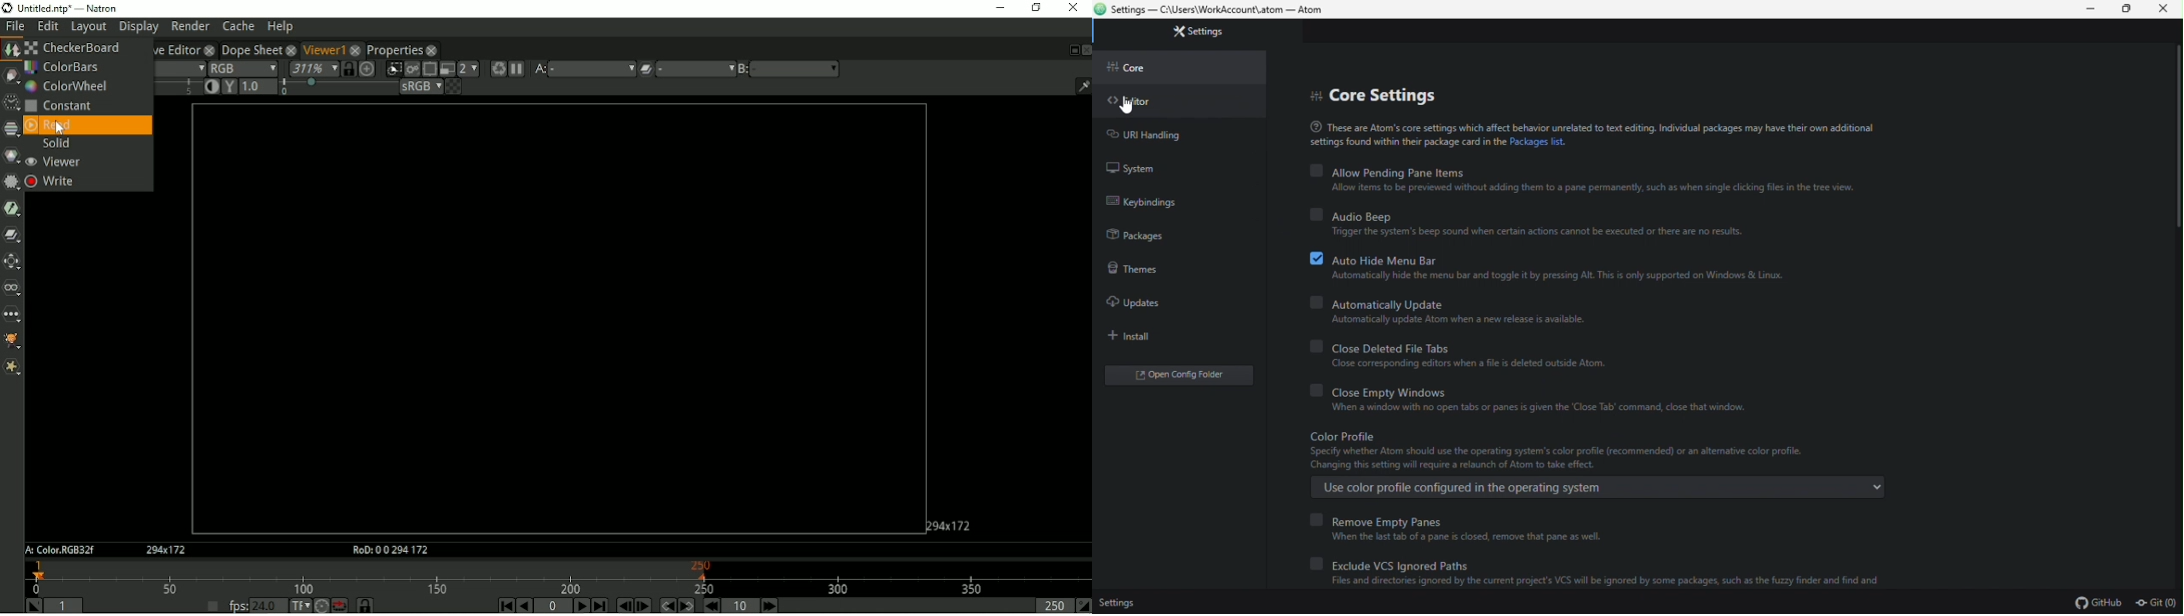 The image size is (2184, 616). What do you see at coordinates (12, 209) in the screenshot?
I see `Keyer` at bounding box center [12, 209].